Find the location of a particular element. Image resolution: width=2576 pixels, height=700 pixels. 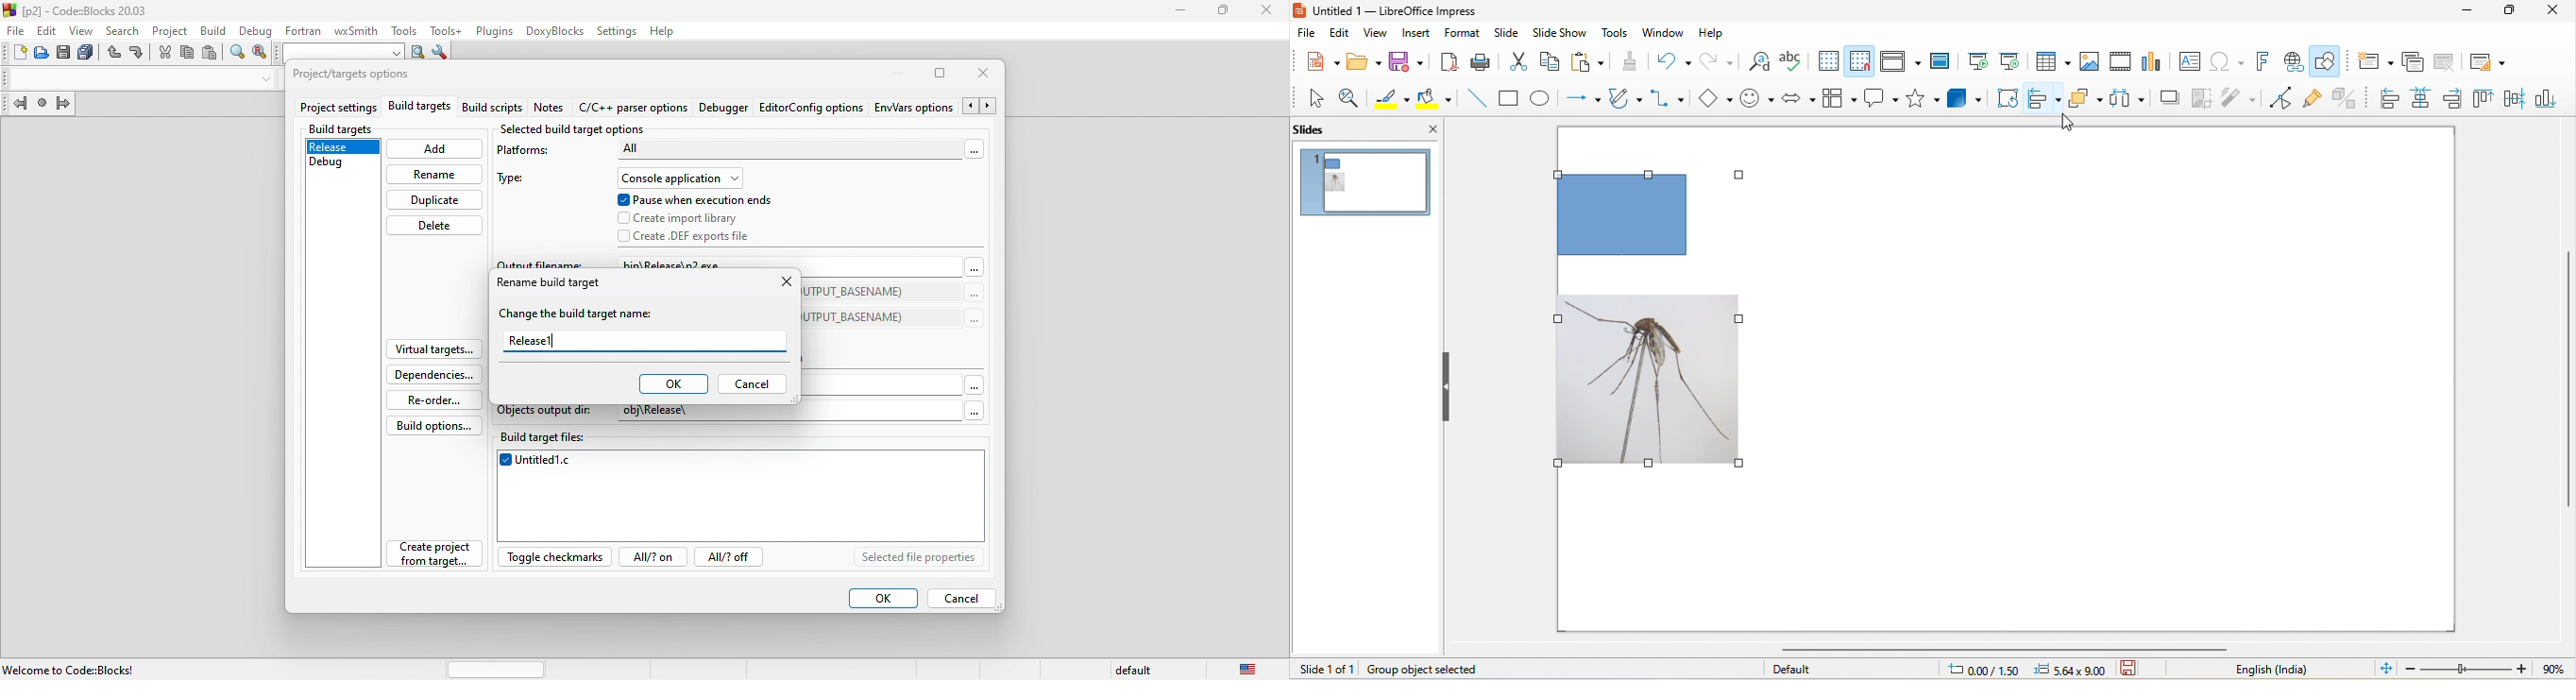

untitled is located at coordinates (741, 499).